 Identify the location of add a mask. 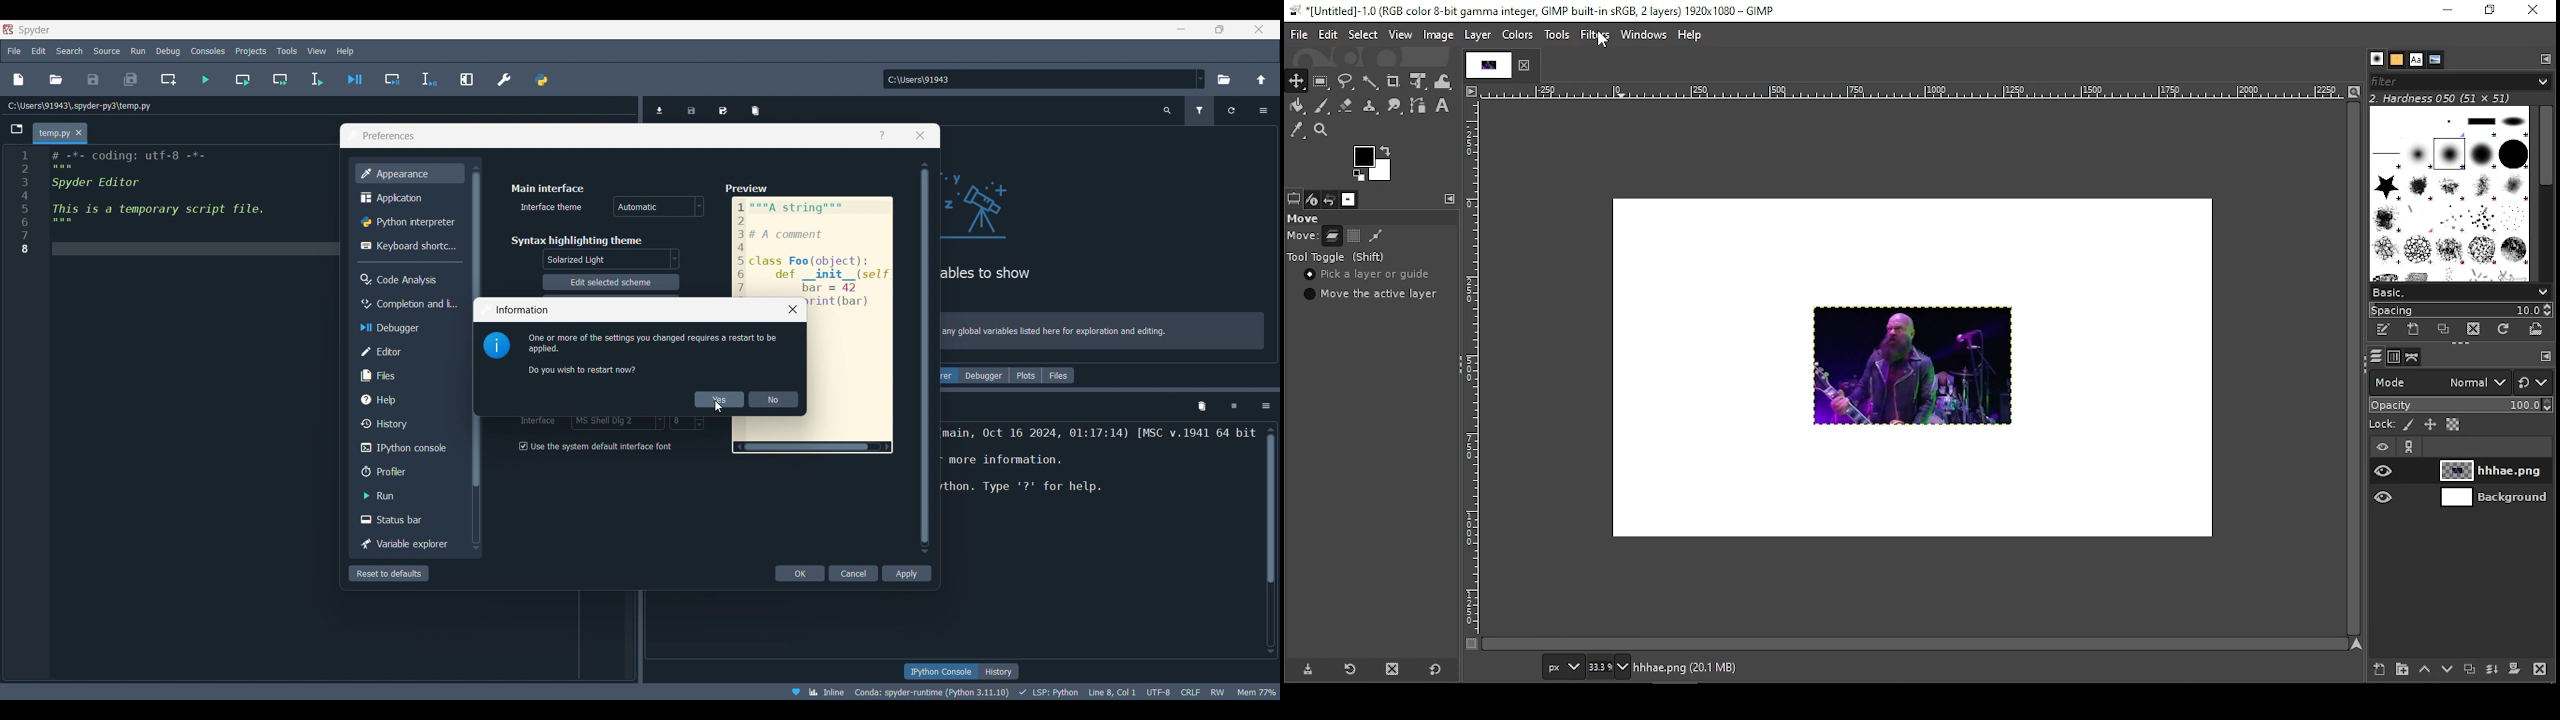
(2516, 672).